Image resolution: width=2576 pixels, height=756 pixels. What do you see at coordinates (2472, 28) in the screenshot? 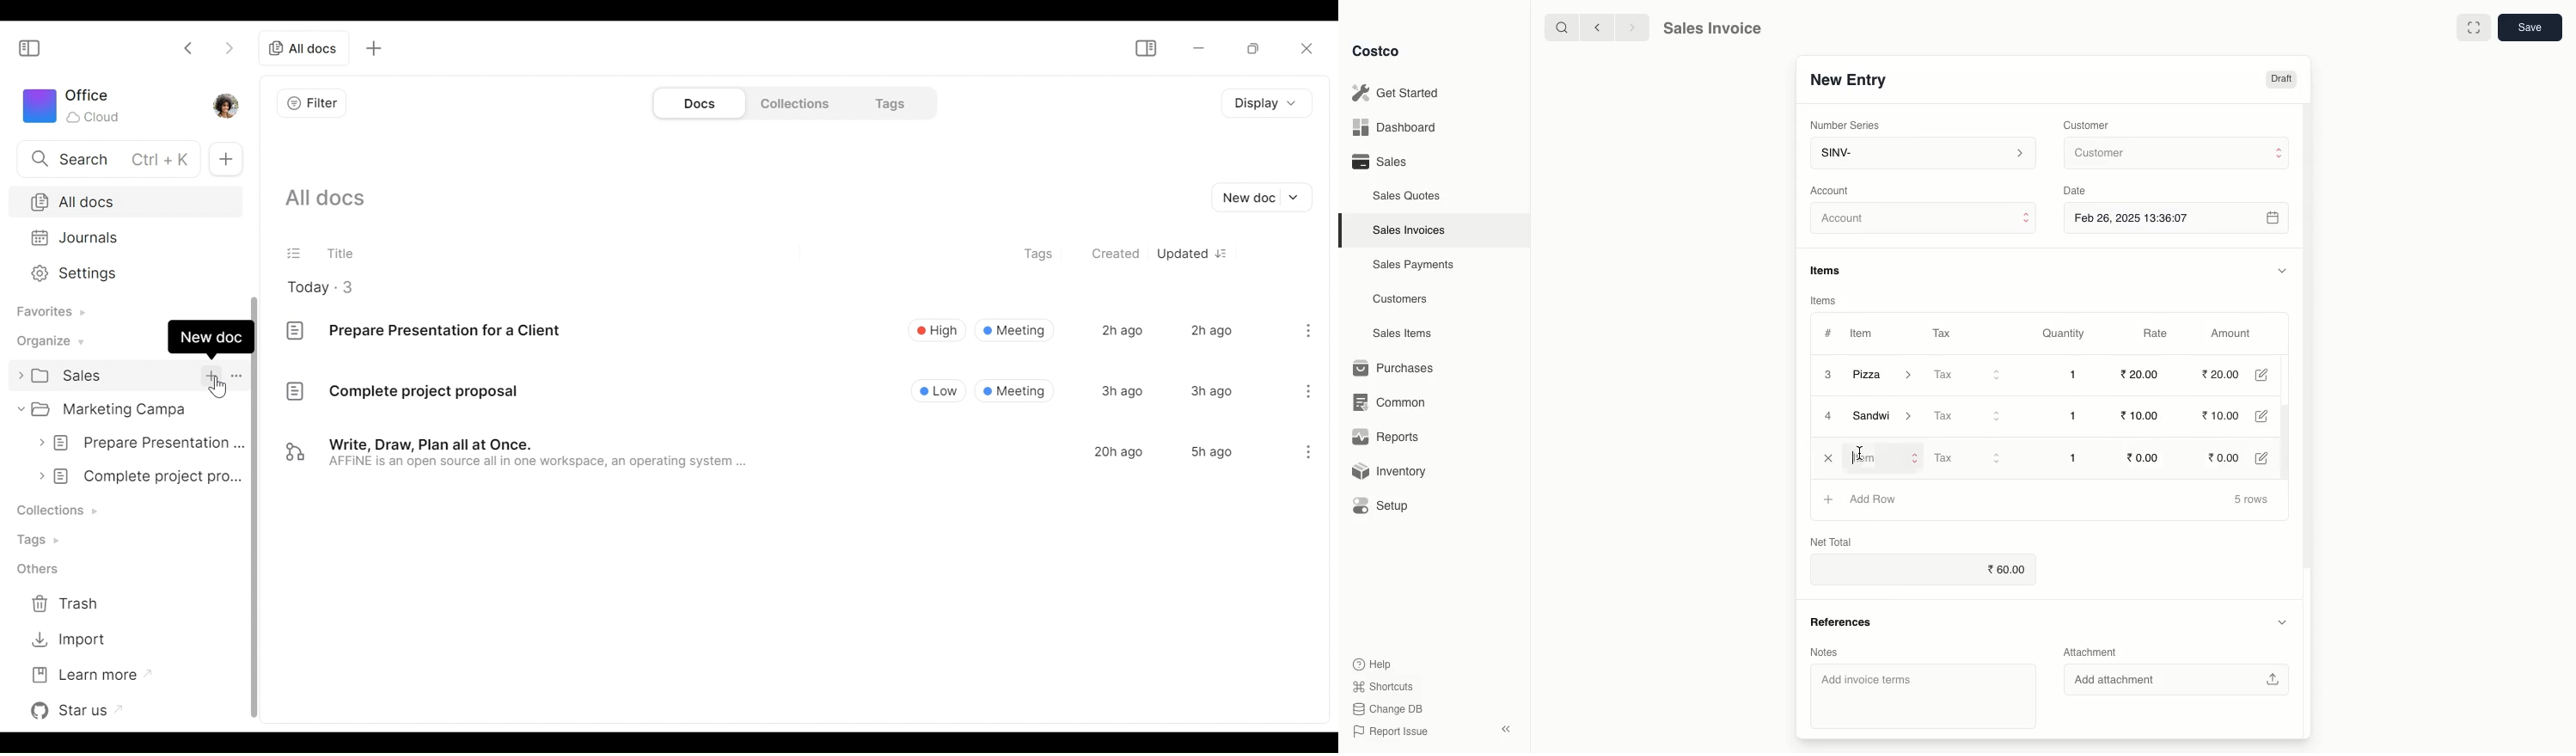
I see `Full width toggle` at bounding box center [2472, 28].